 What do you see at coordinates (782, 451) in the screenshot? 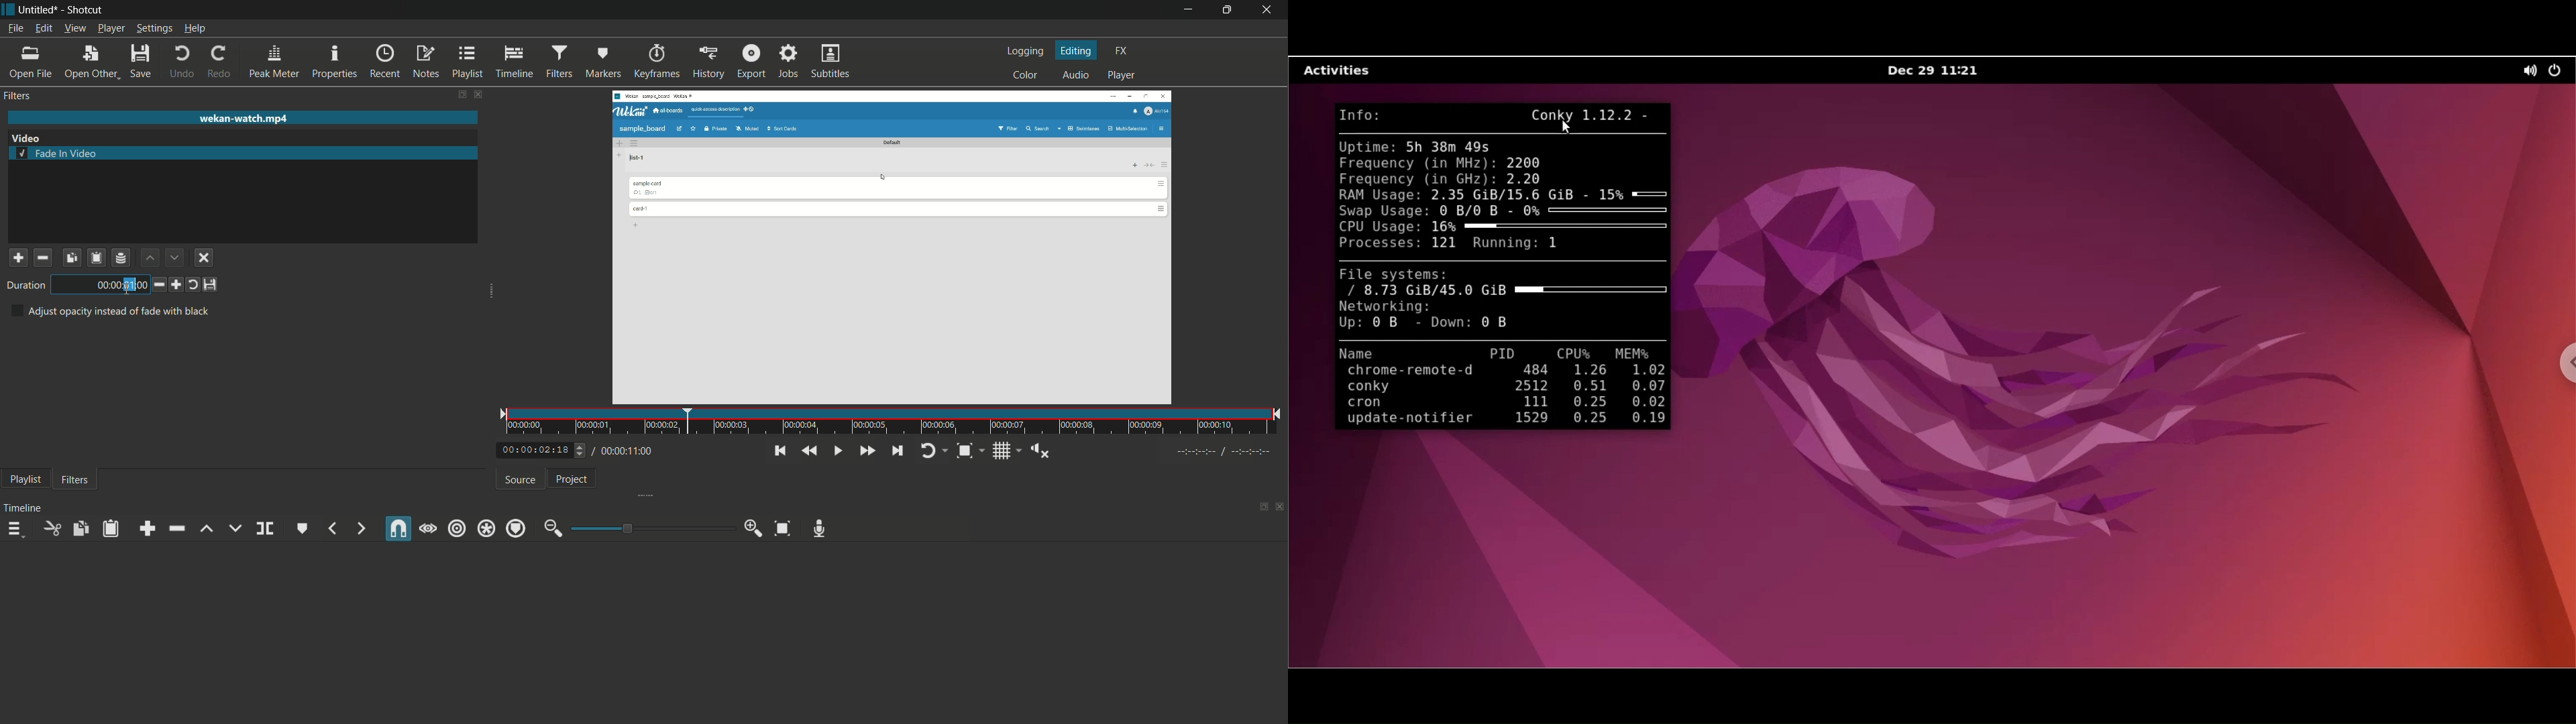
I see `skip to the previous point` at bounding box center [782, 451].